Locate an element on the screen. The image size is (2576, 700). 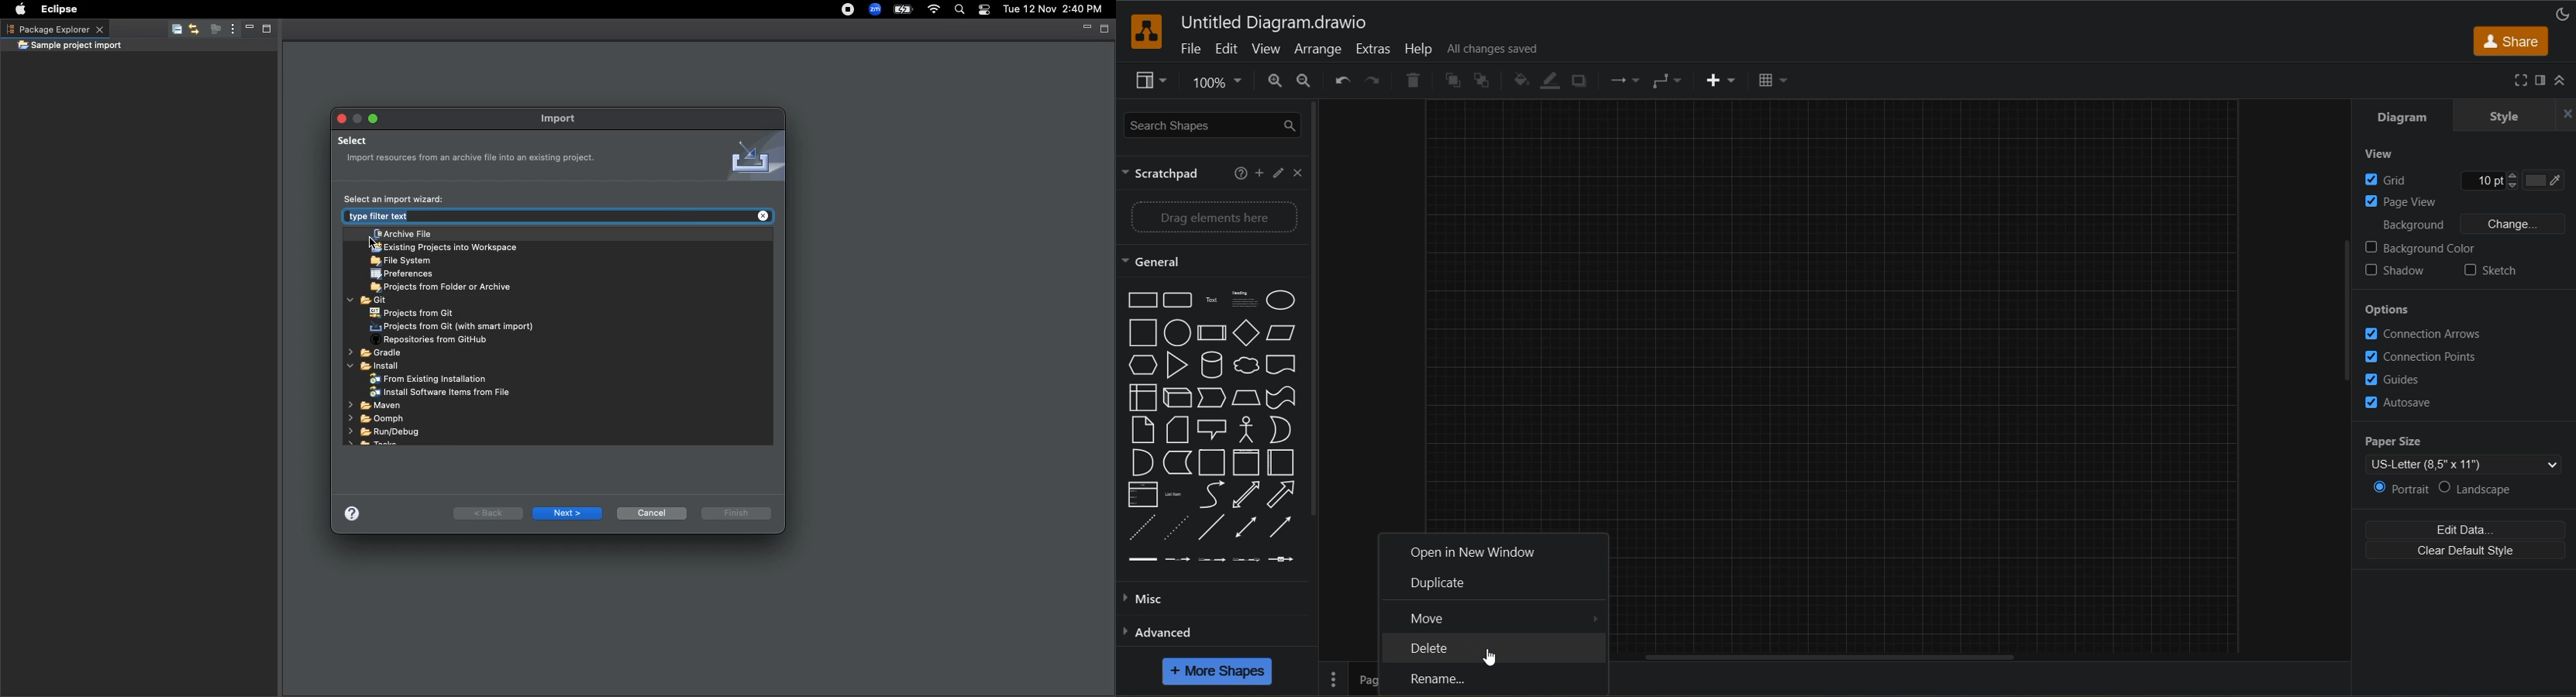
Cursor at Delete is located at coordinates (1494, 657).